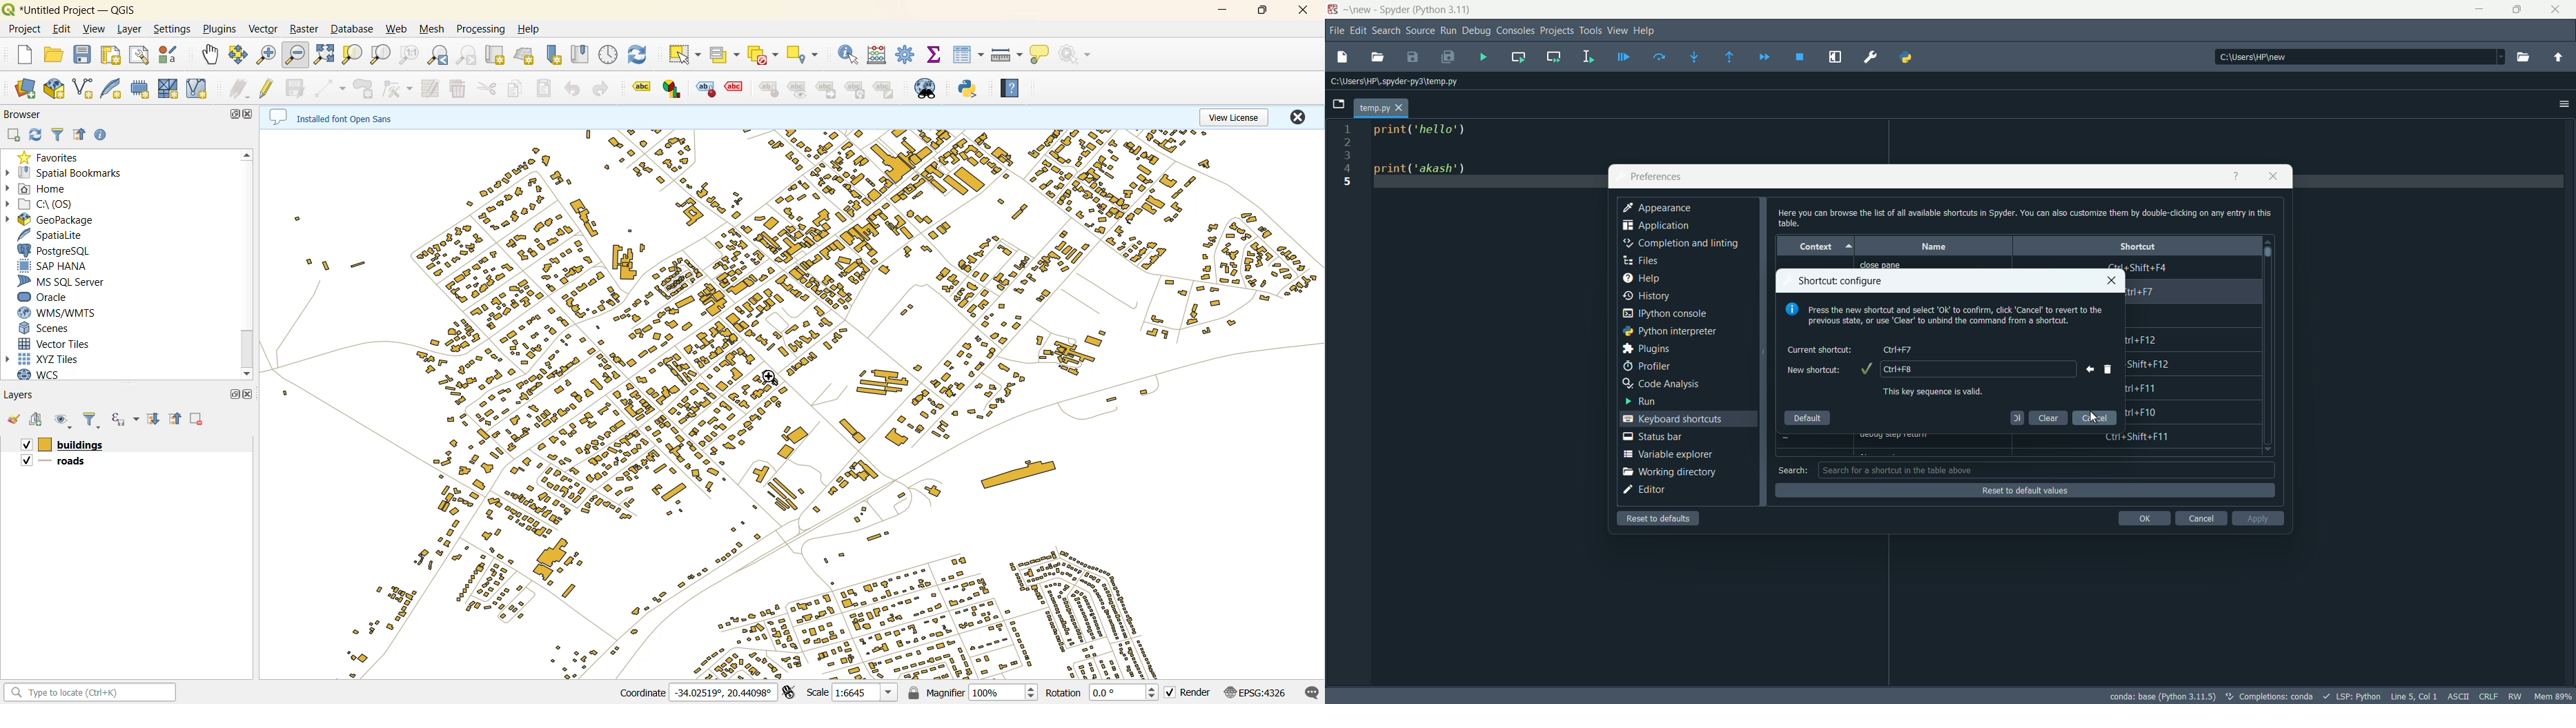  Describe the element at coordinates (26, 114) in the screenshot. I see `browser` at that location.